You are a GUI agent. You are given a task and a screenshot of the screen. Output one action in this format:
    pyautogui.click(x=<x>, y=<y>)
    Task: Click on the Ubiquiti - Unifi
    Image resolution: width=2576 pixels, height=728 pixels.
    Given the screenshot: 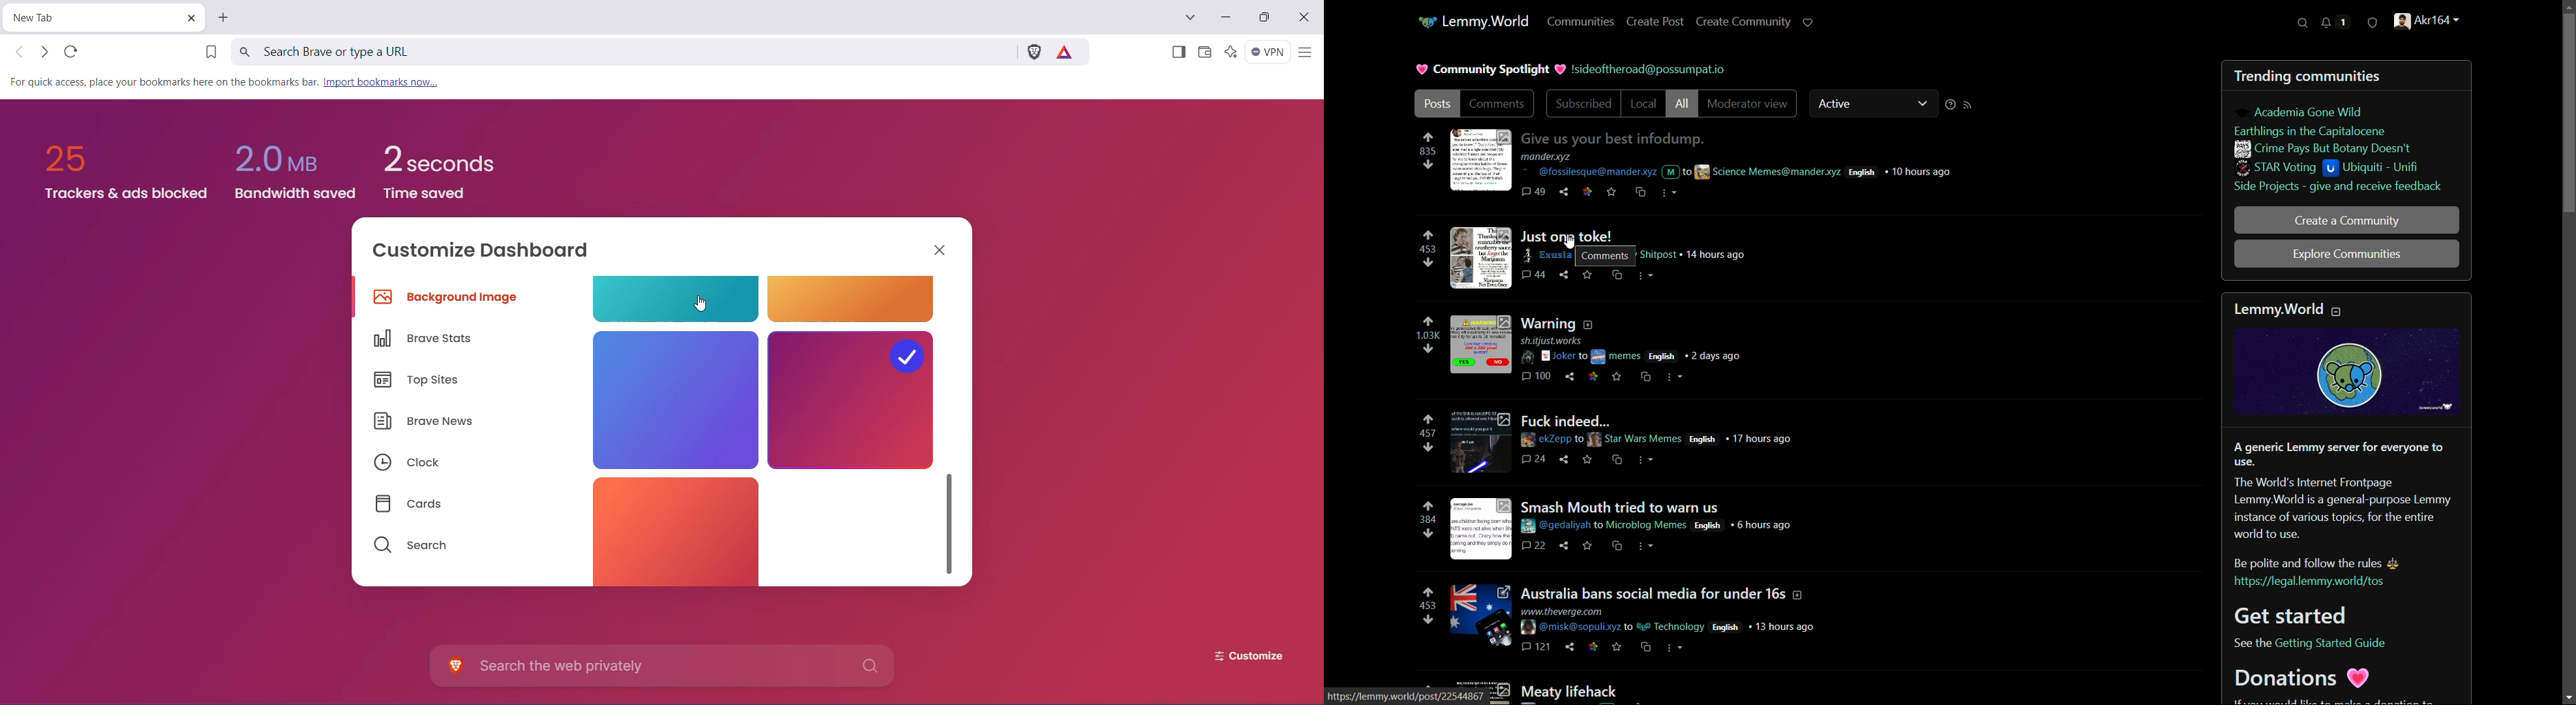 What is the action you would take?
    pyautogui.click(x=2374, y=168)
    